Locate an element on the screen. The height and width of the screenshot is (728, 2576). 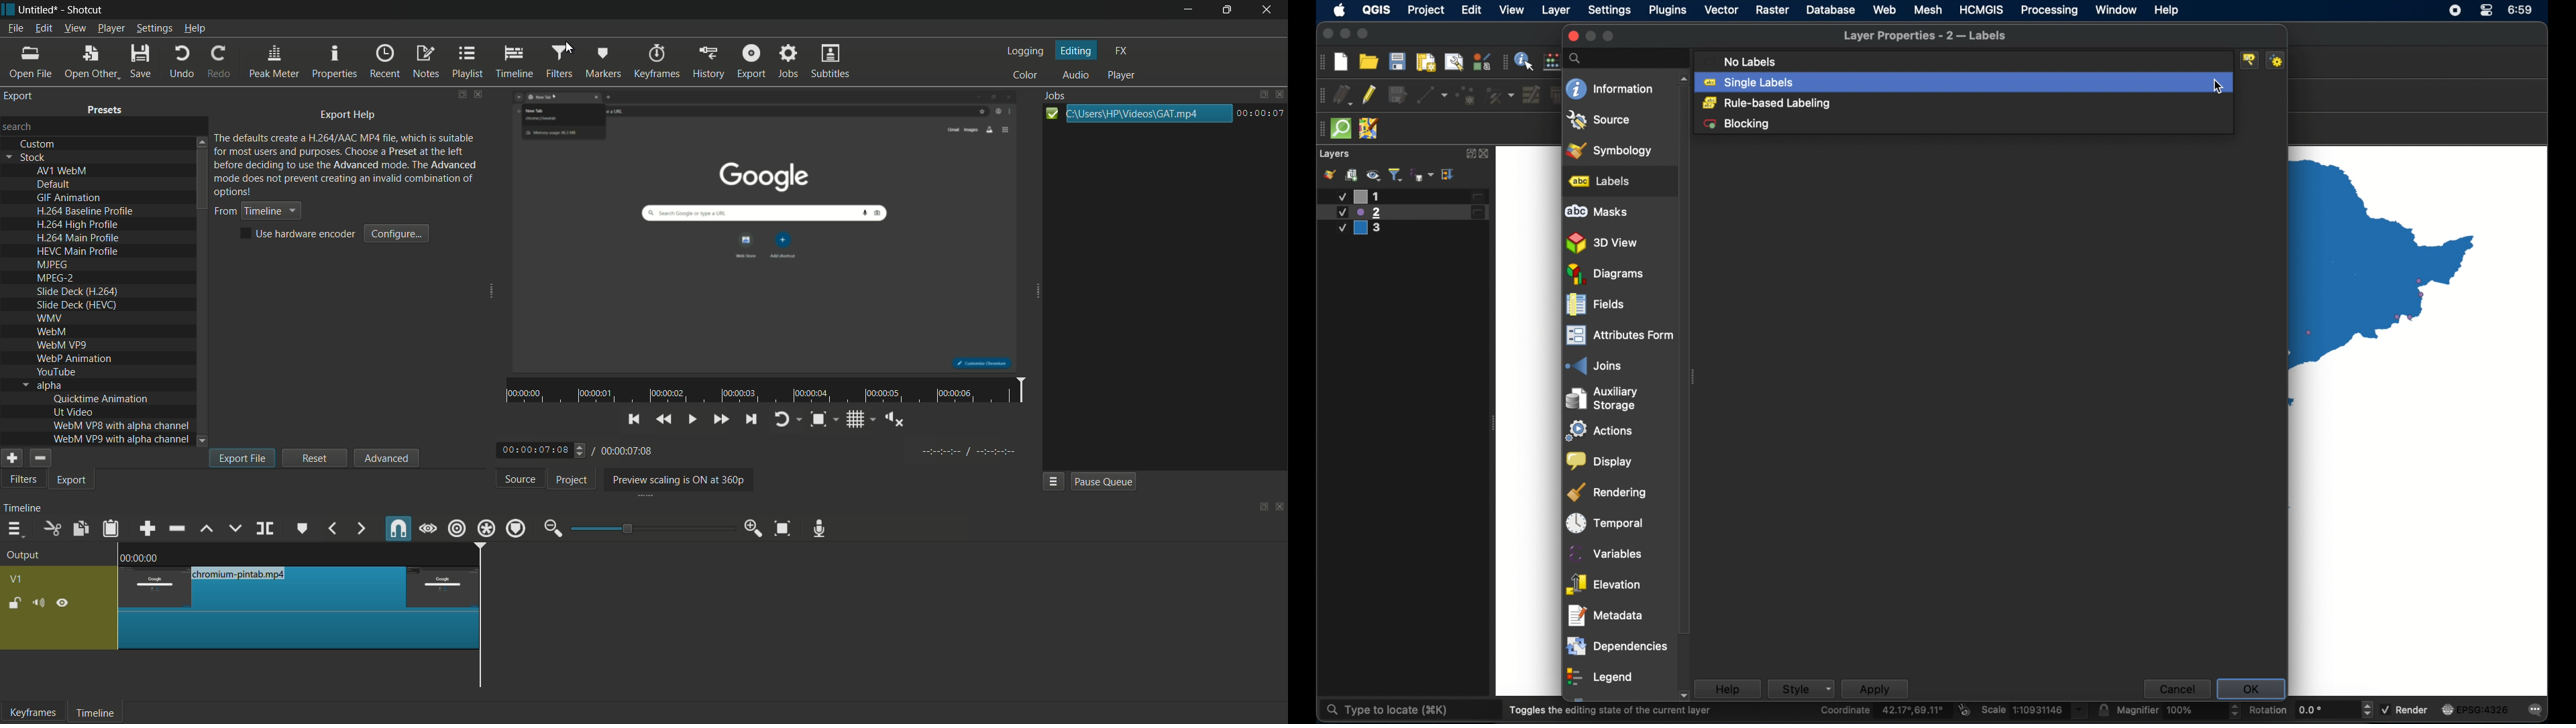
source is located at coordinates (521, 479).